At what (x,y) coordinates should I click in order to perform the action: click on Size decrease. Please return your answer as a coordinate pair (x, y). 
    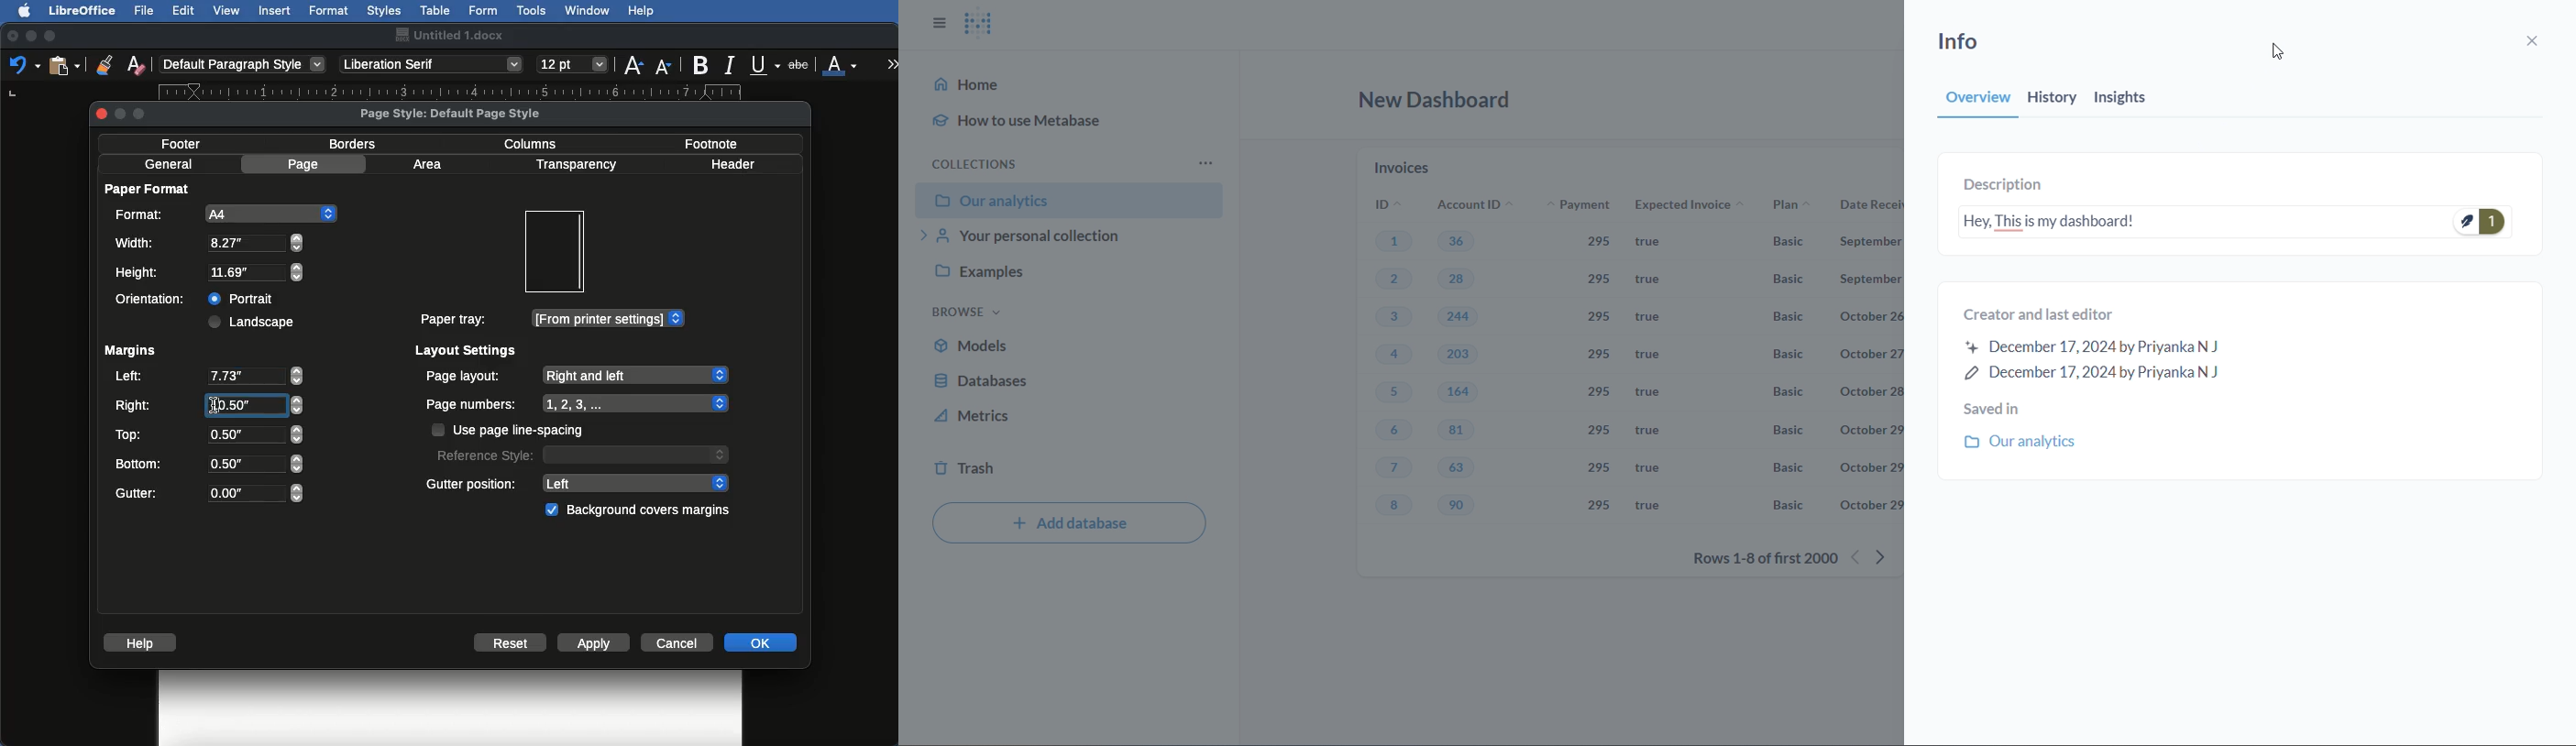
    Looking at the image, I should click on (667, 66).